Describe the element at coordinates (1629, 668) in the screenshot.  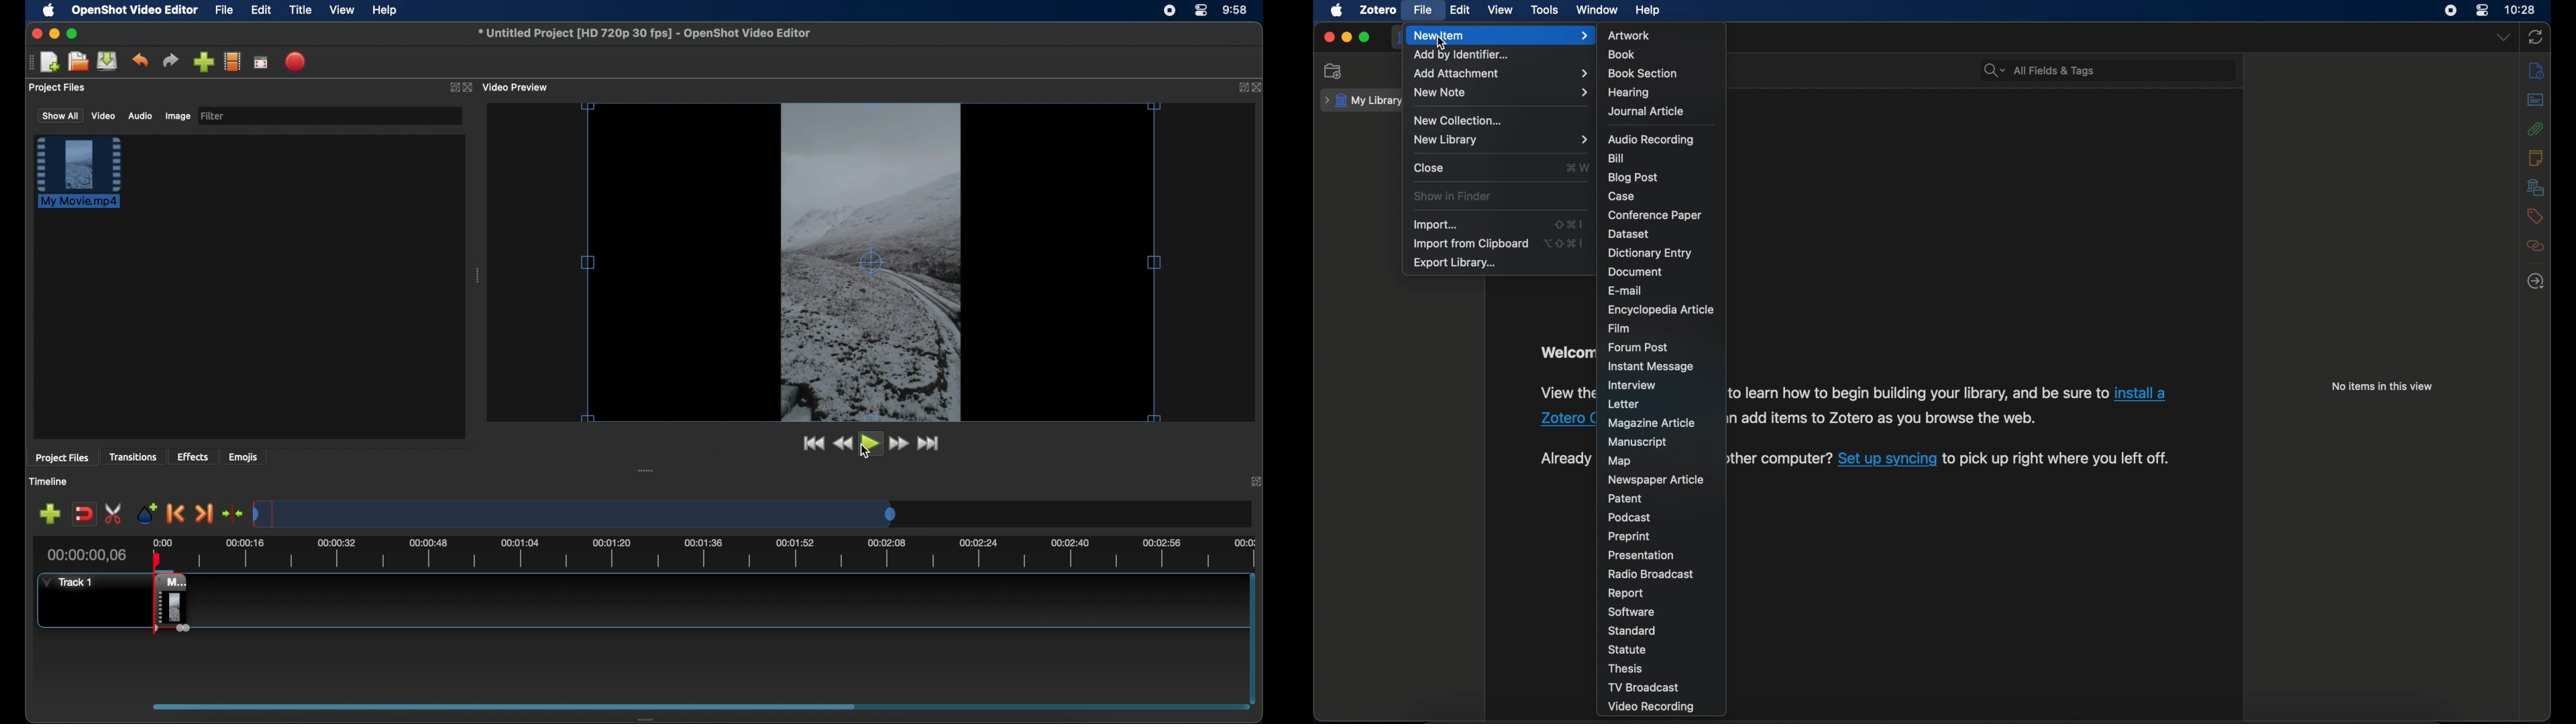
I see `thesis` at that location.